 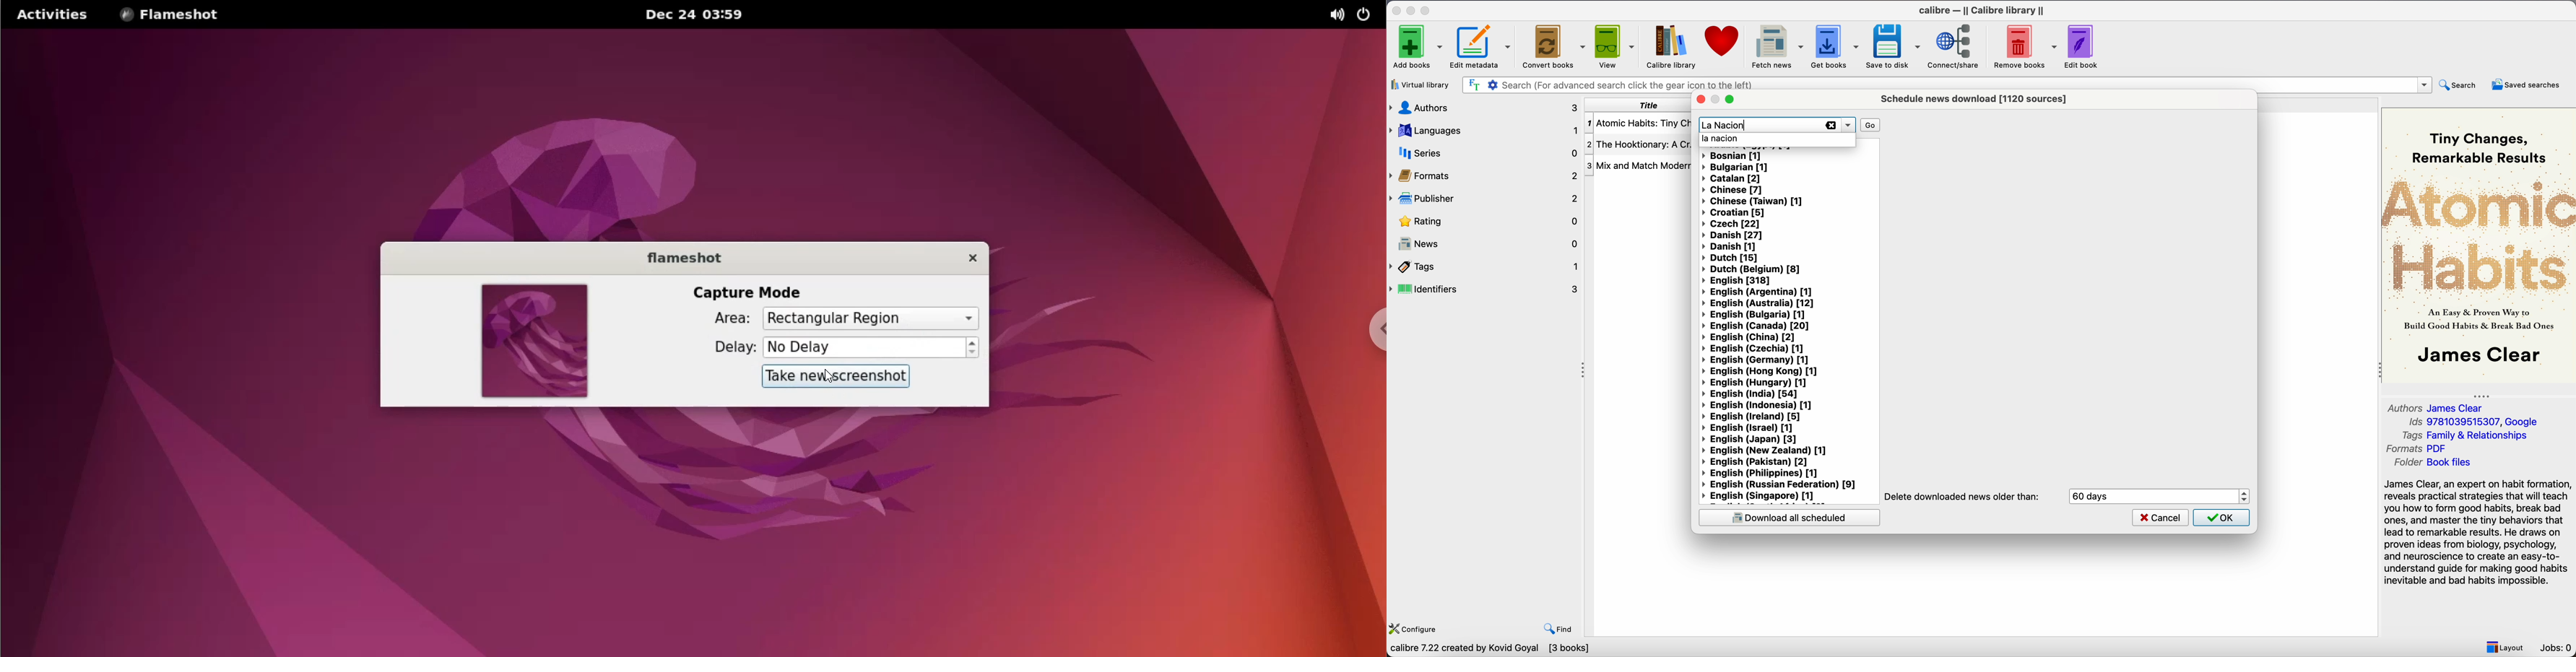 What do you see at coordinates (1639, 144) in the screenshot?
I see `The Hooktionary: A Cr...` at bounding box center [1639, 144].